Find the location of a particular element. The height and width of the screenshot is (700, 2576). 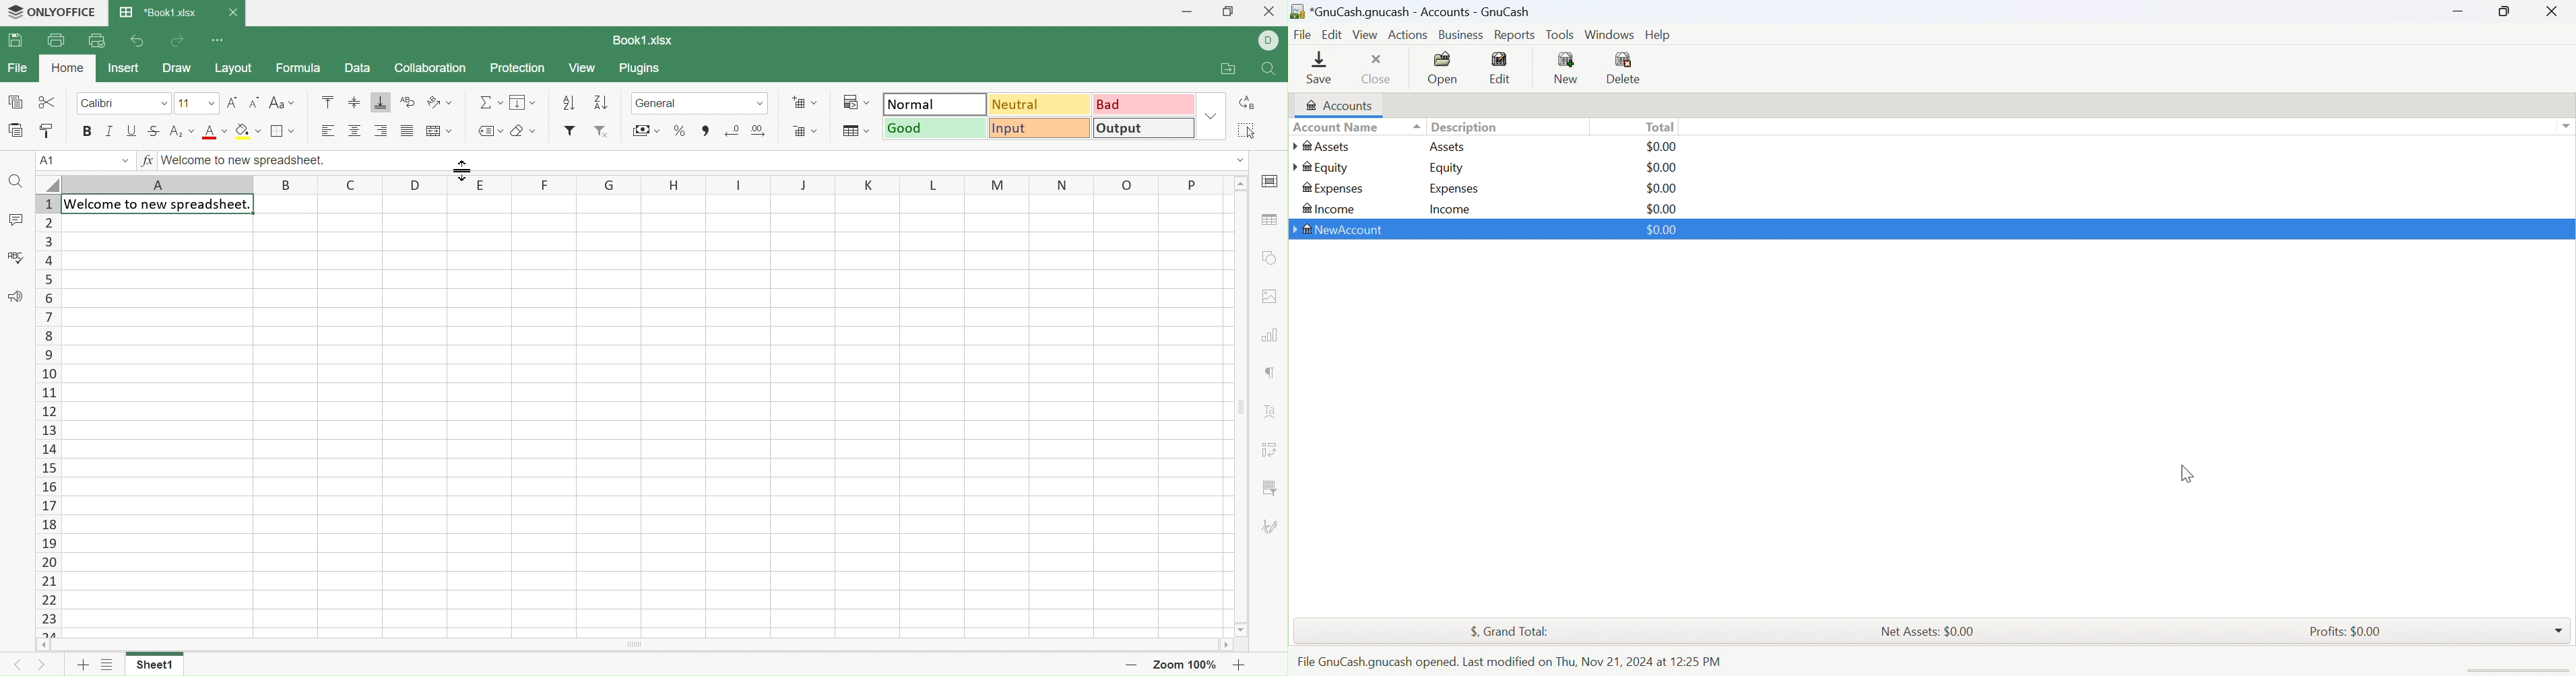

Align Left is located at coordinates (328, 131).